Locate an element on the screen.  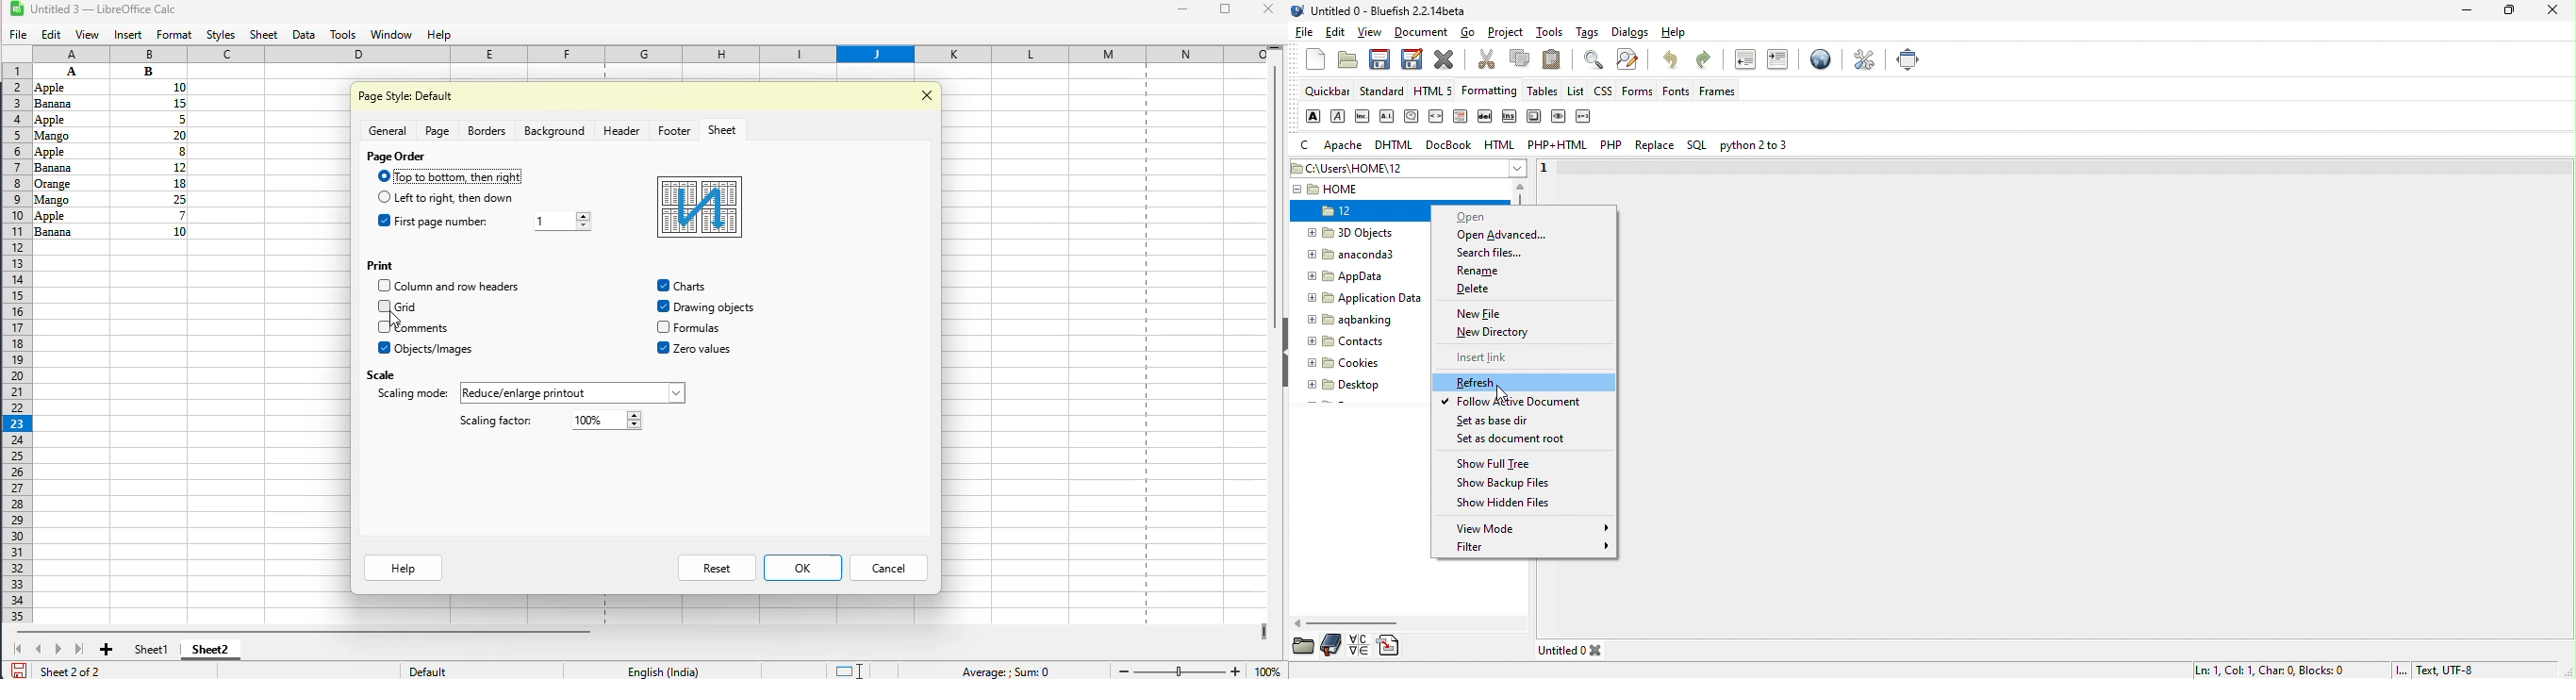
project is located at coordinates (1508, 33).